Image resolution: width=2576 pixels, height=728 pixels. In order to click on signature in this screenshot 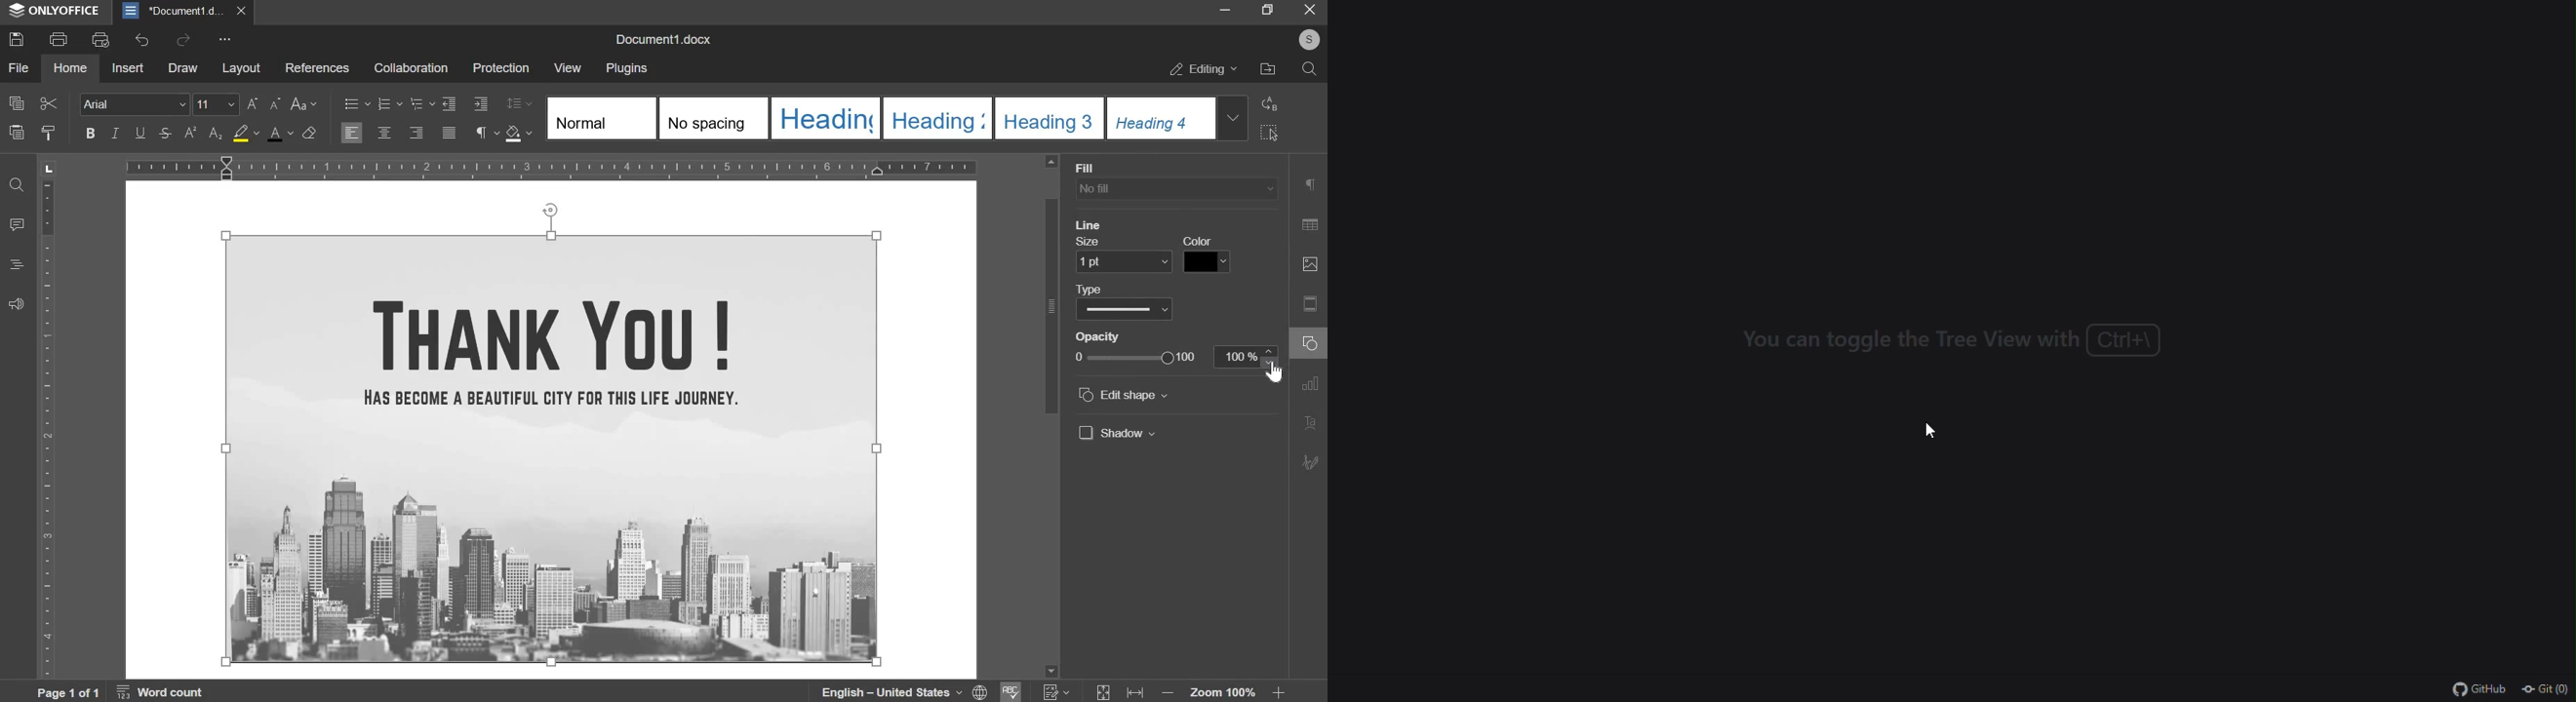, I will do `click(1313, 462)`.